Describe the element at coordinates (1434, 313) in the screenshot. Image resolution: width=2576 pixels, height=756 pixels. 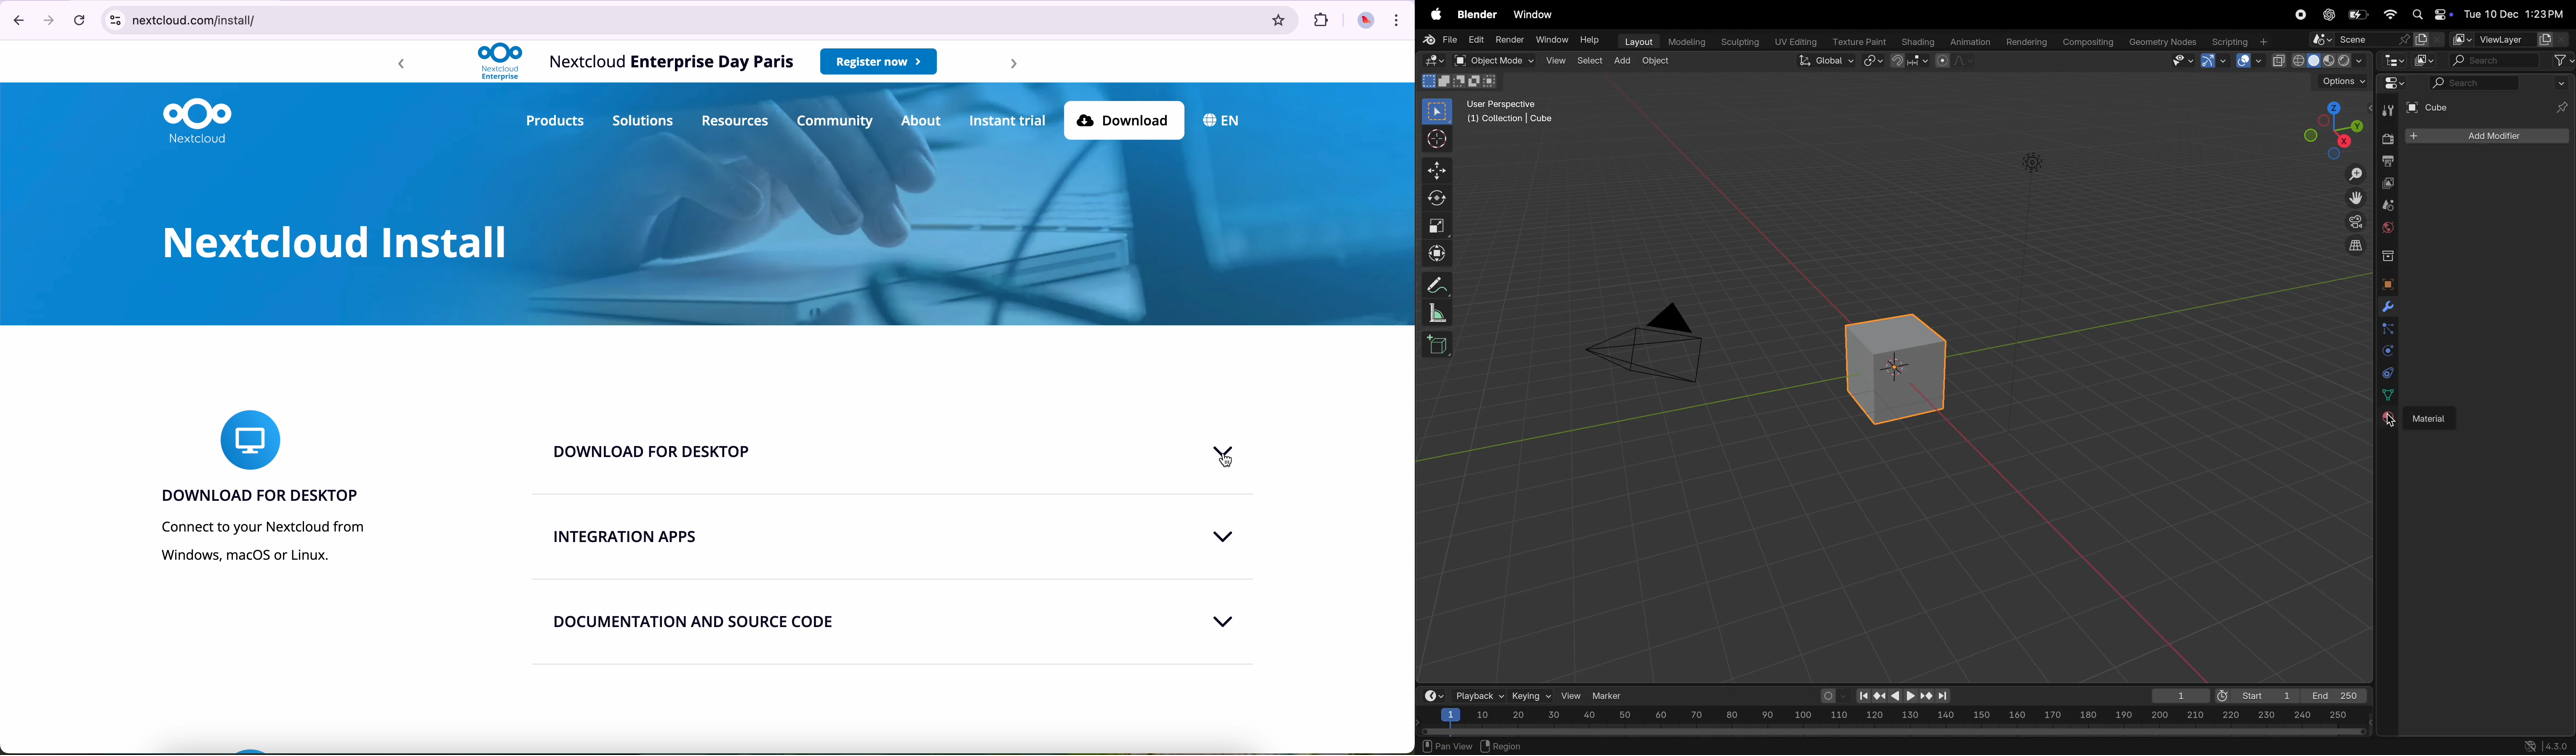
I see `scale` at that location.